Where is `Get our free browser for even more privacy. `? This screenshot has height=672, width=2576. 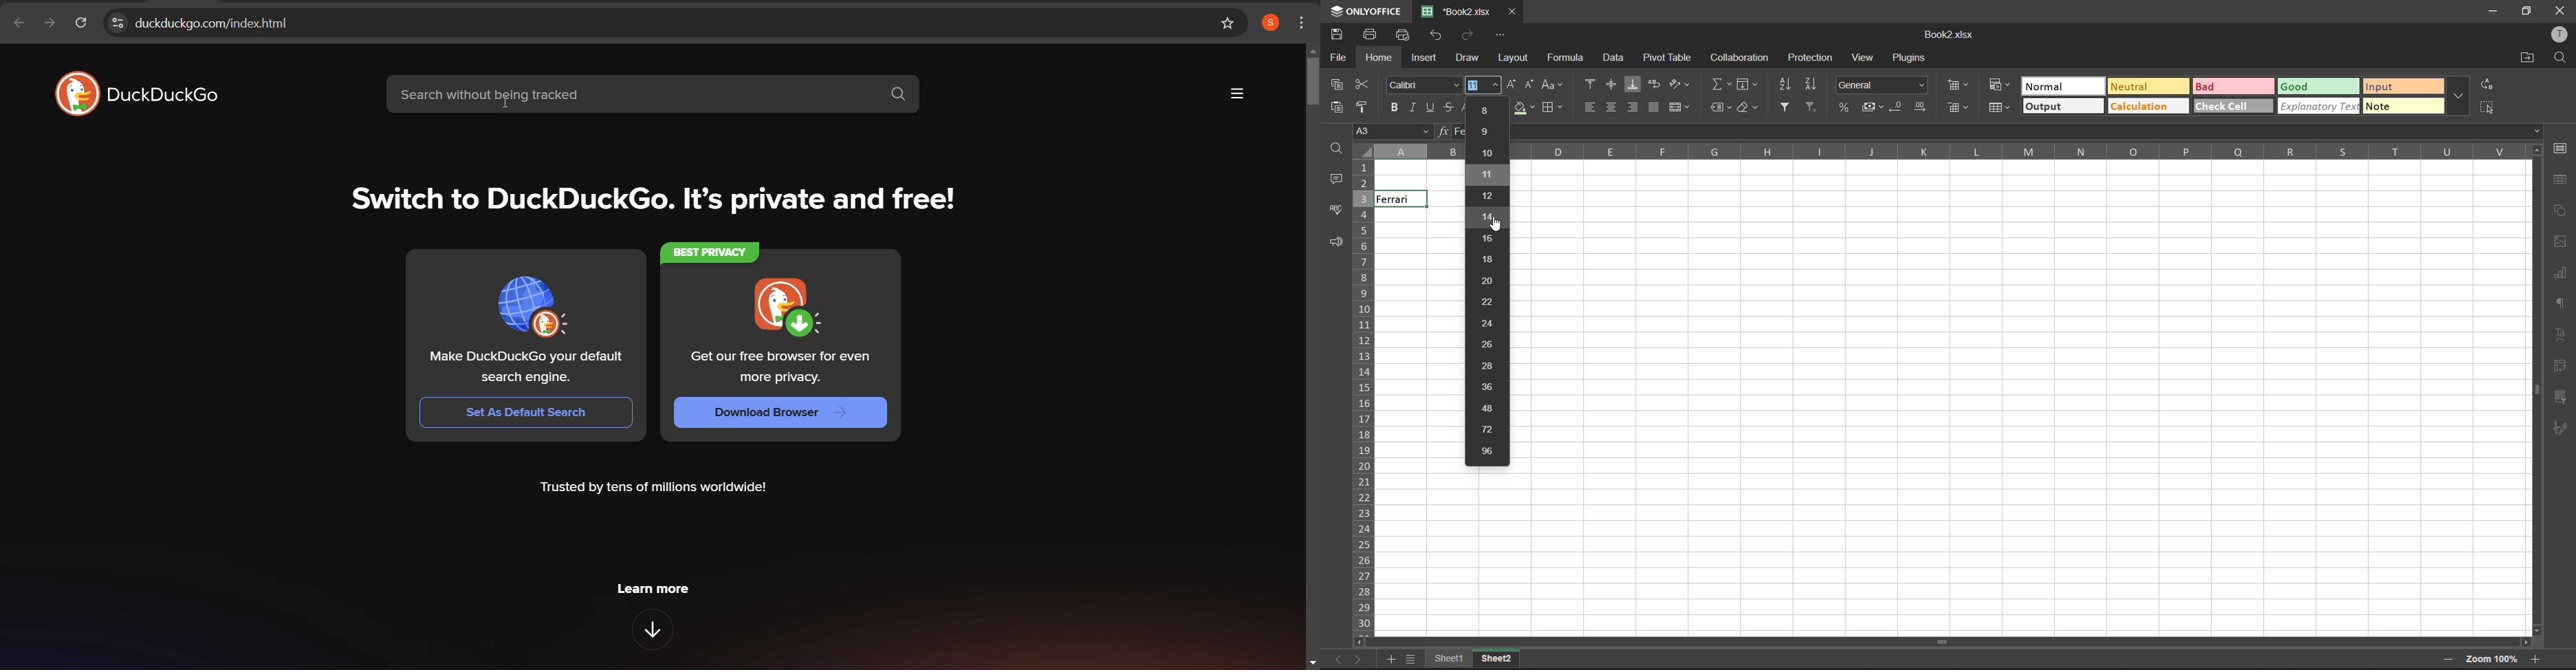 Get our free browser for even more privacy.  is located at coordinates (789, 367).